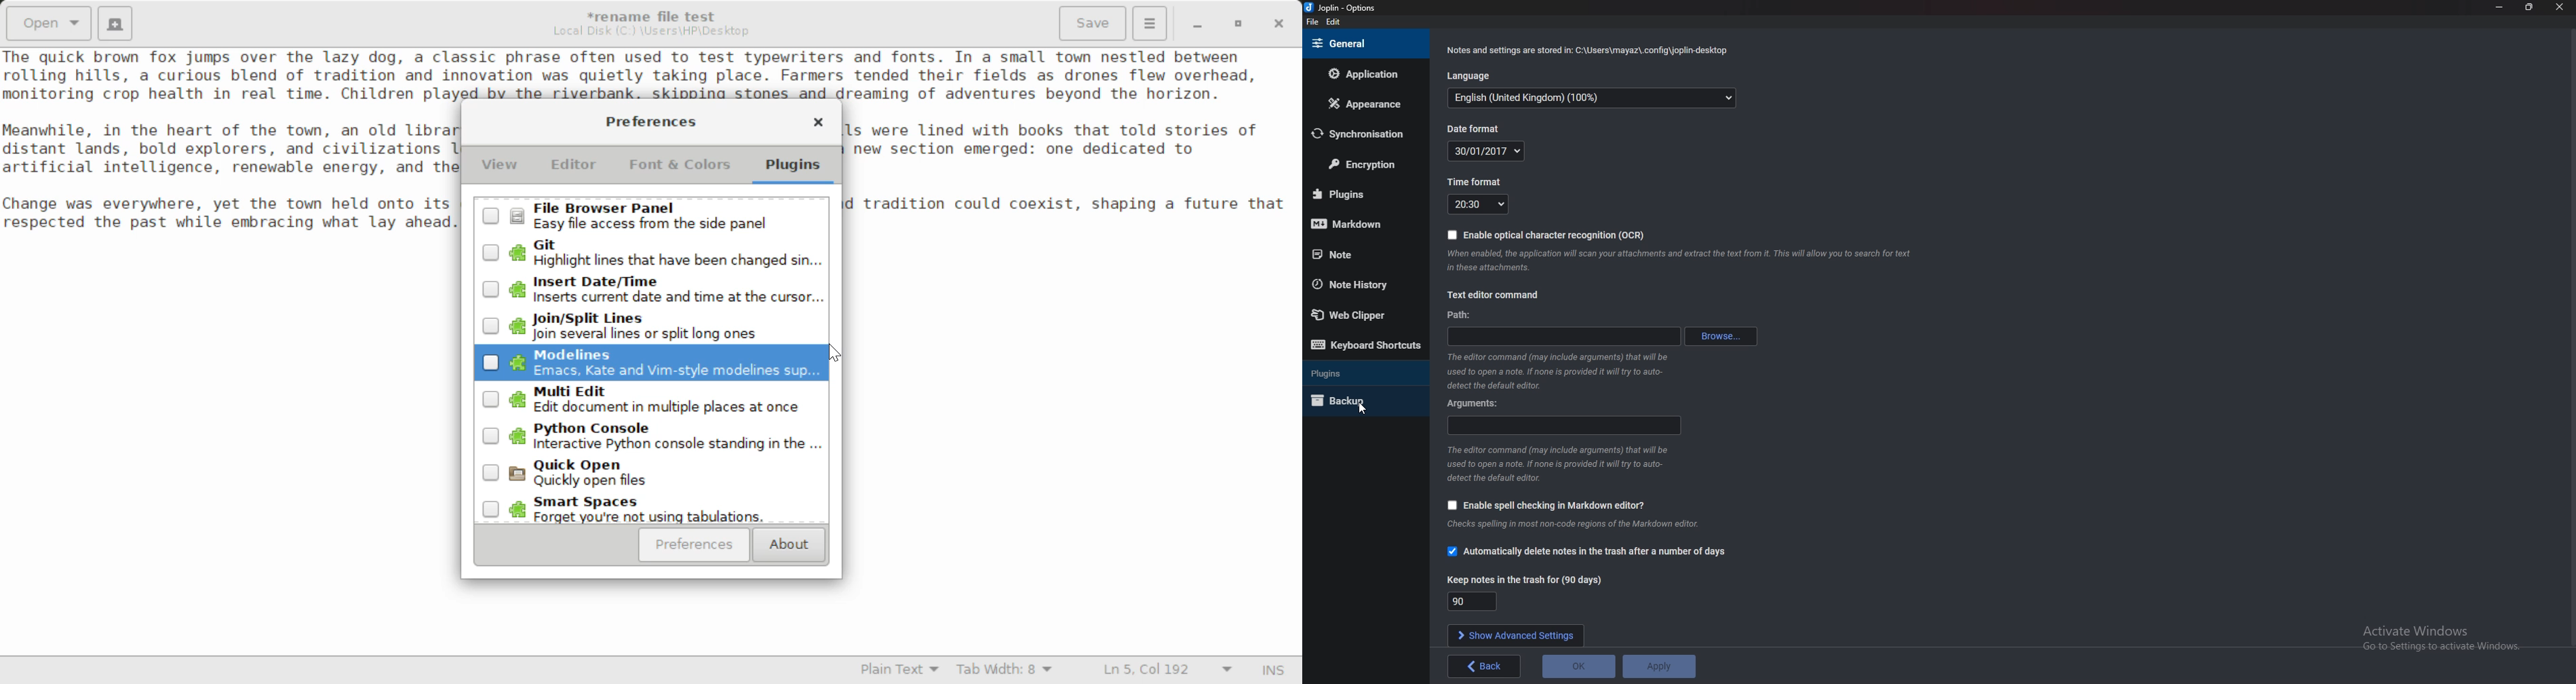 Image resolution: width=2576 pixels, height=700 pixels. Describe the element at coordinates (1313, 22) in the screenshot. I see `file` at that location.